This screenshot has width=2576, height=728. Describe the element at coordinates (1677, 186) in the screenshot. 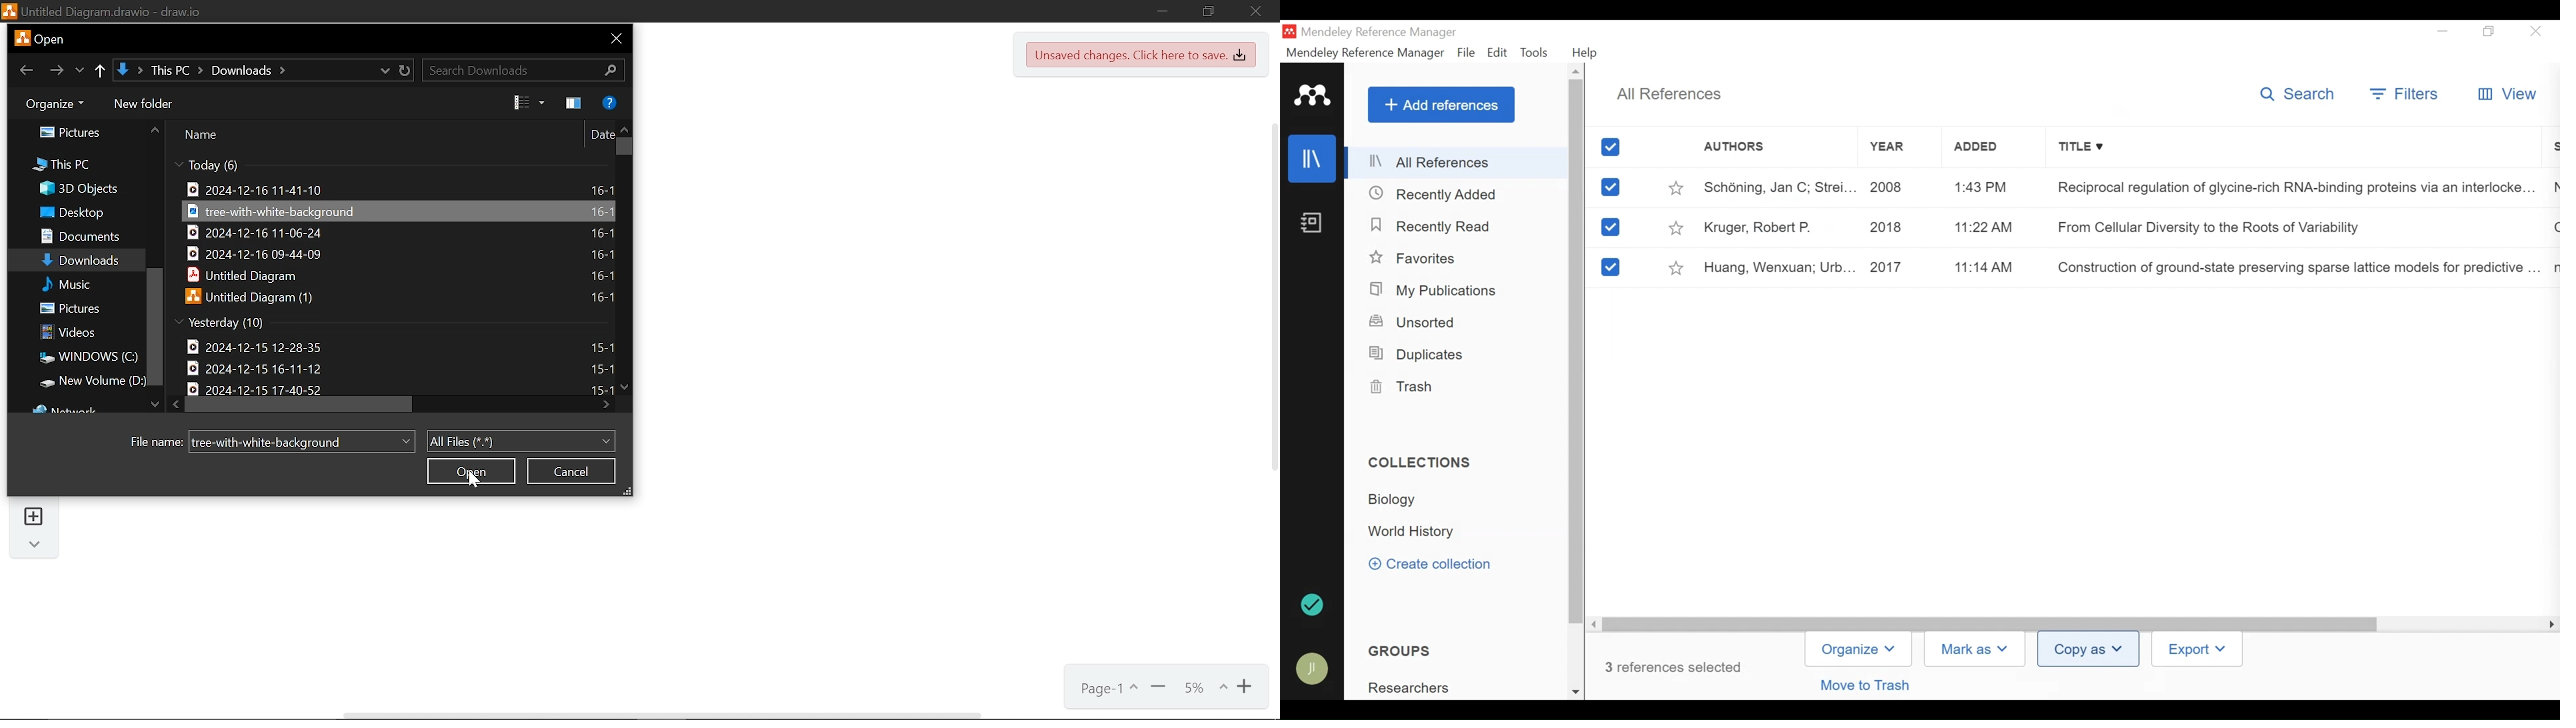

I see `Toggle Favorites` at that location.